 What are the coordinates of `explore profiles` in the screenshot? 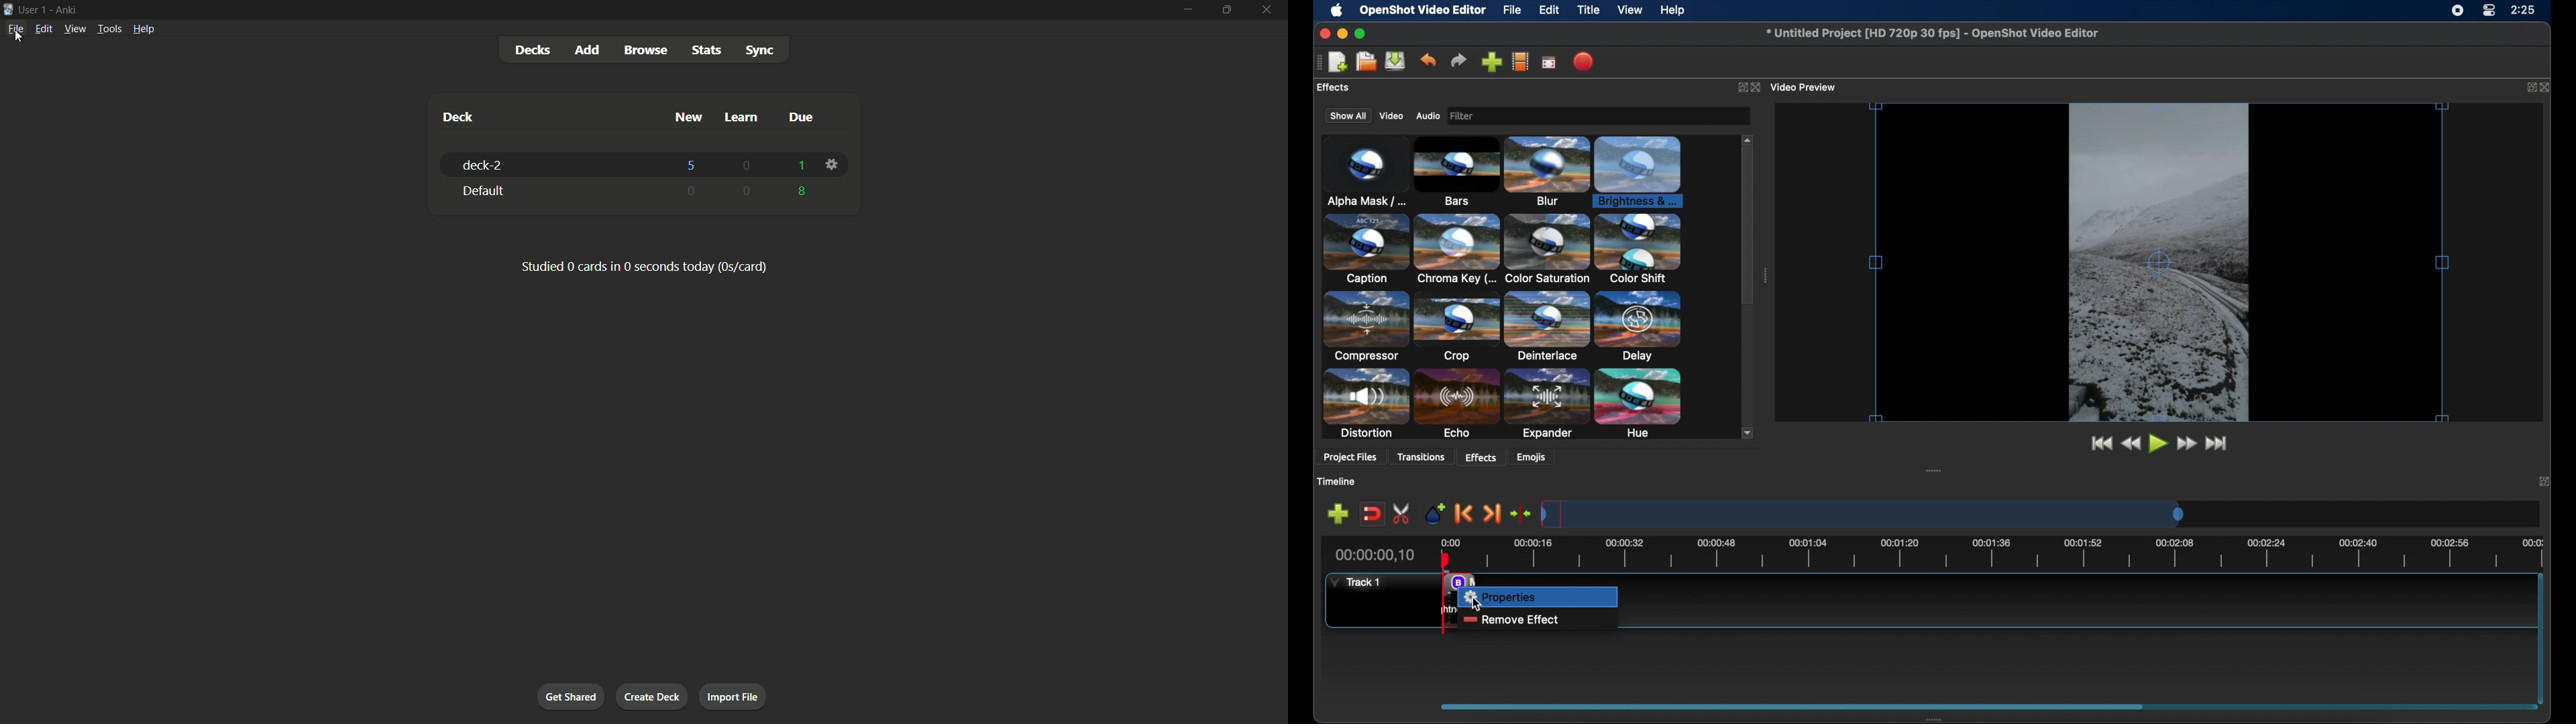 It's located at (1521, 62).